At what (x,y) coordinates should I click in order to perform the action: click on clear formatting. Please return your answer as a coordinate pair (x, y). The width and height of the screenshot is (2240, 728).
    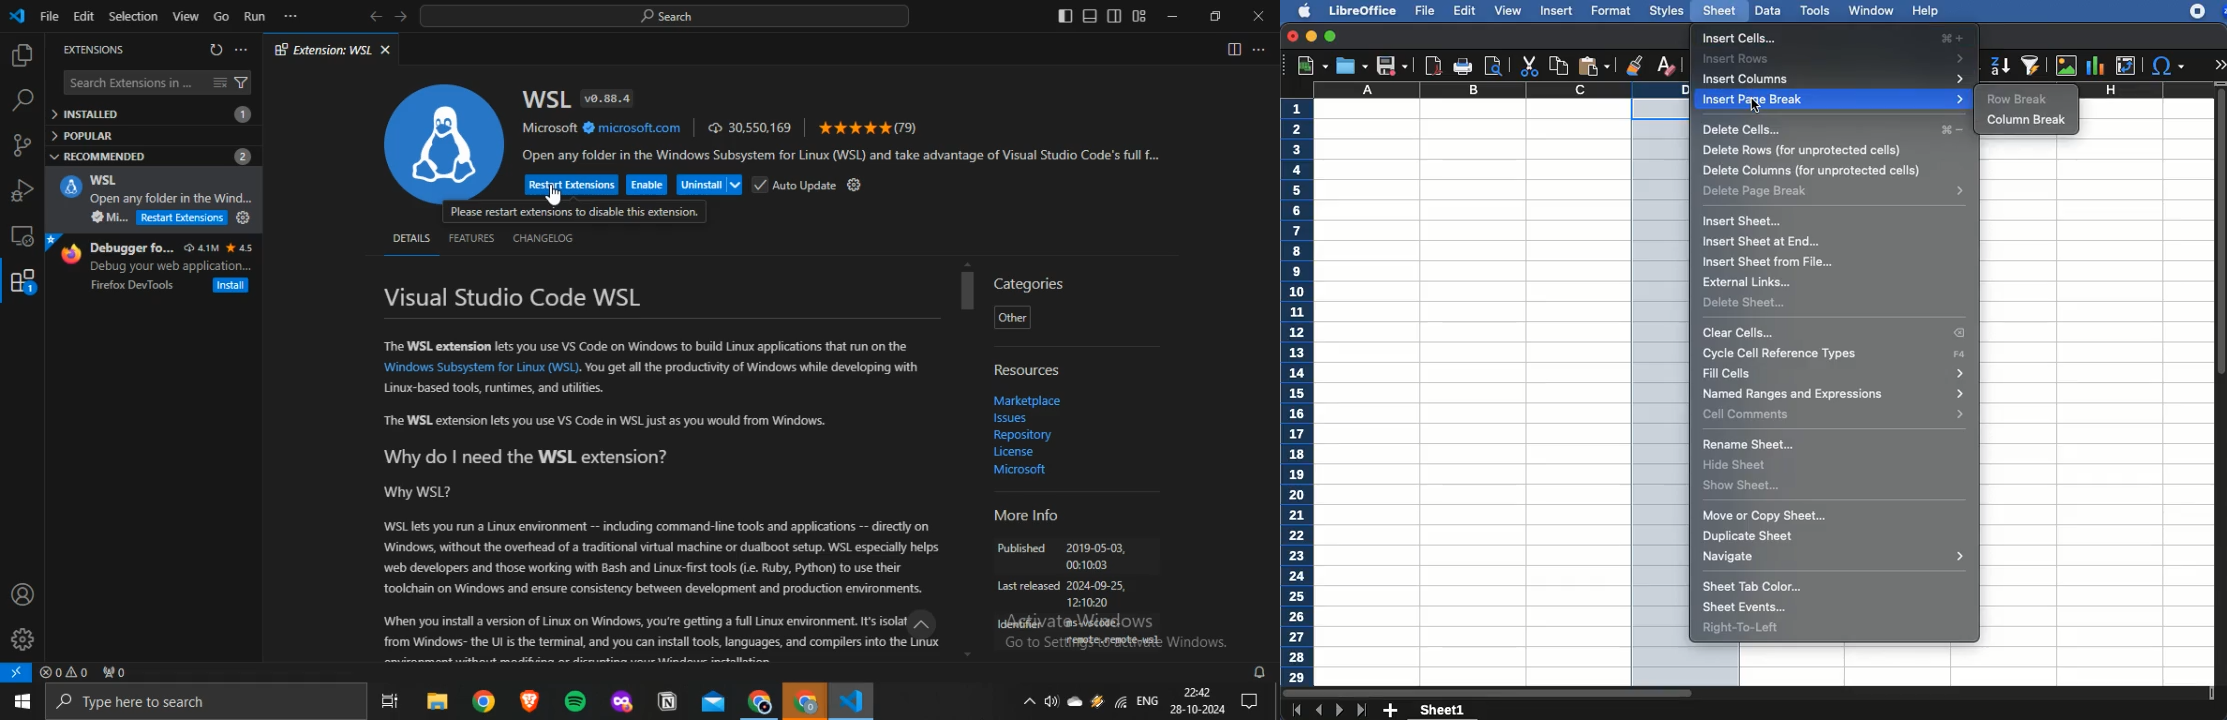
    Looking at the image, I should click on (1665, 67).